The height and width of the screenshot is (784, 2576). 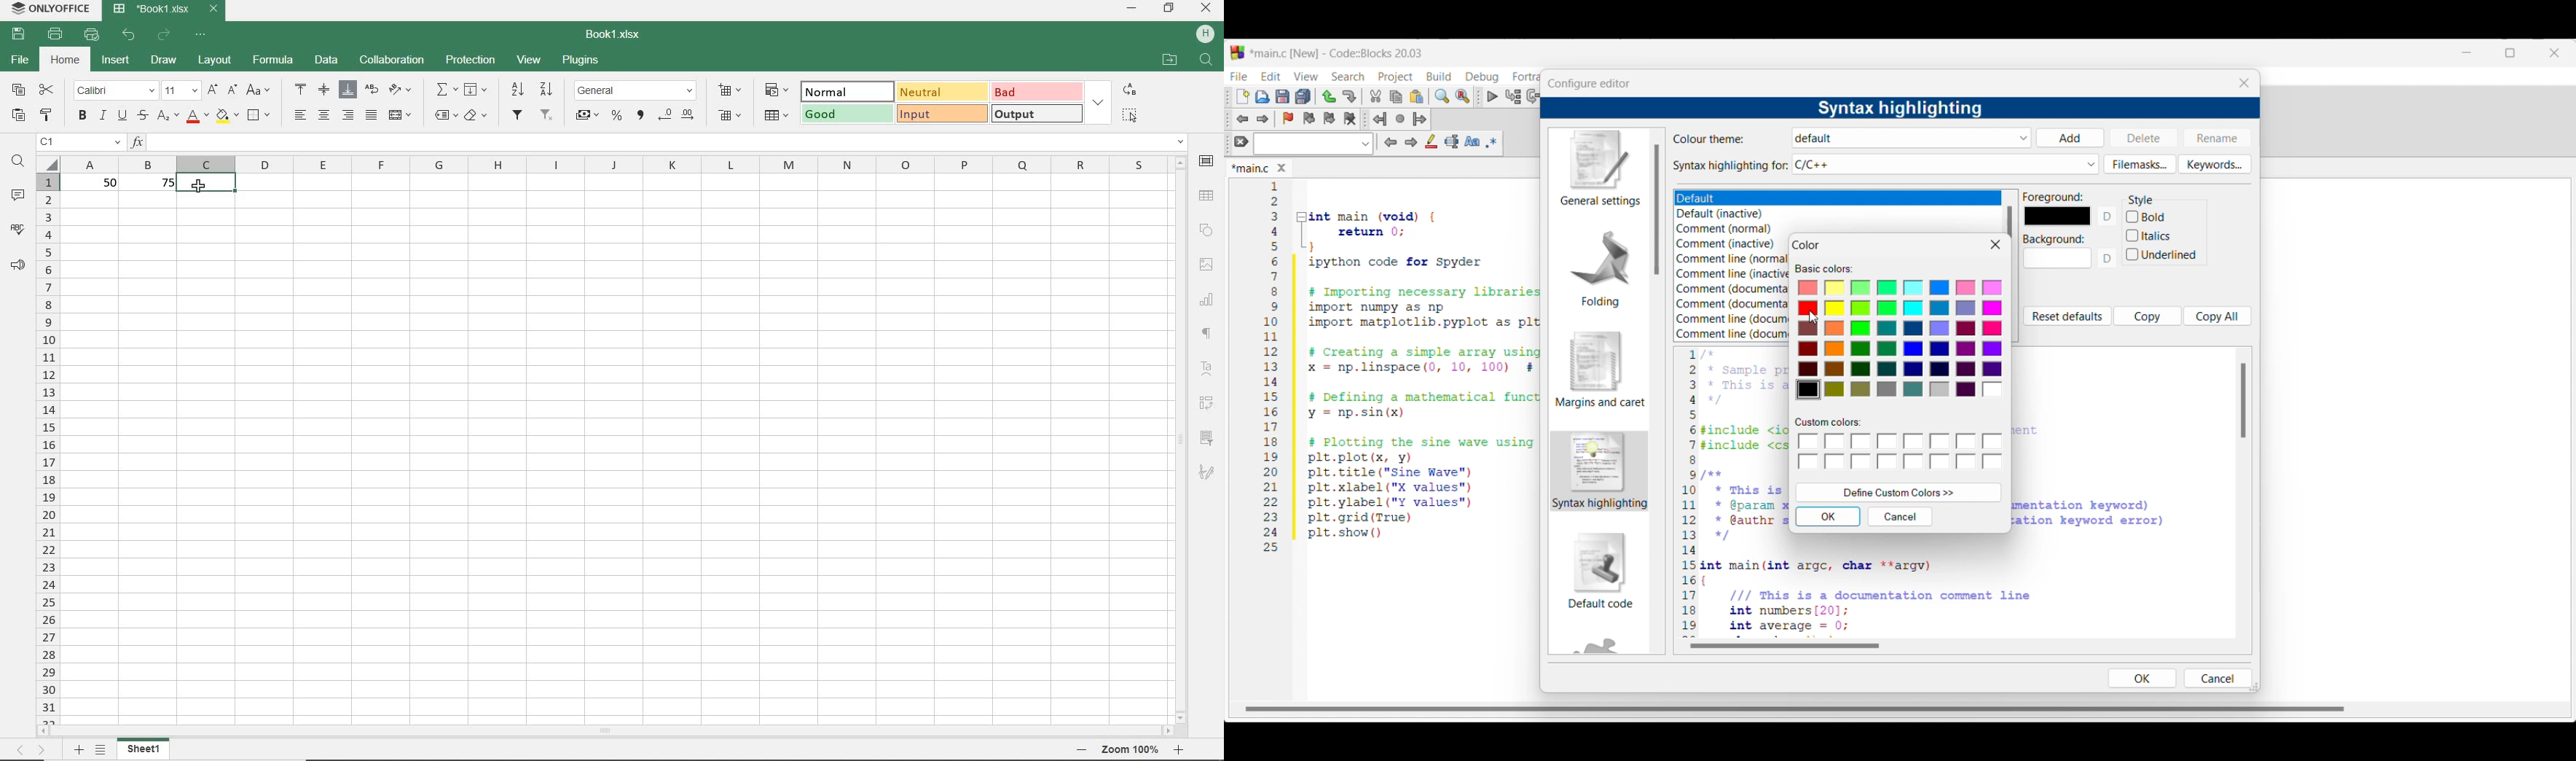 I want to click on Define custom colors, so click(x=1899, y=493).